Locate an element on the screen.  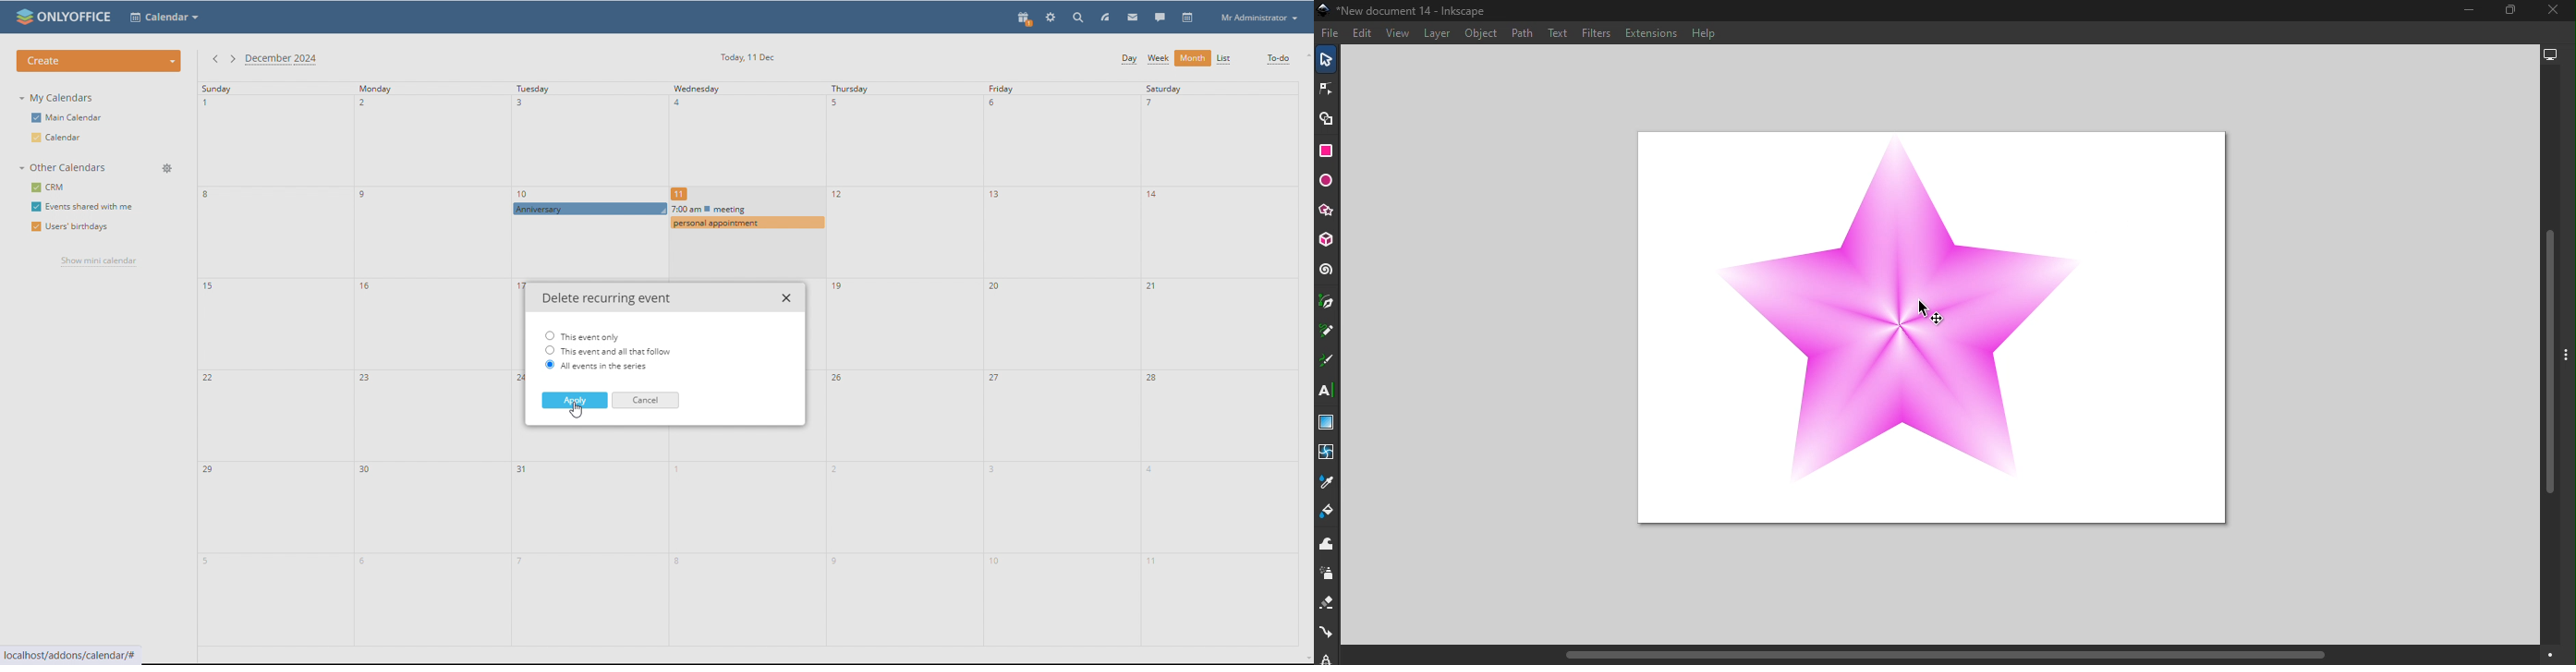
feedd is located at coordinates (1105, 17).